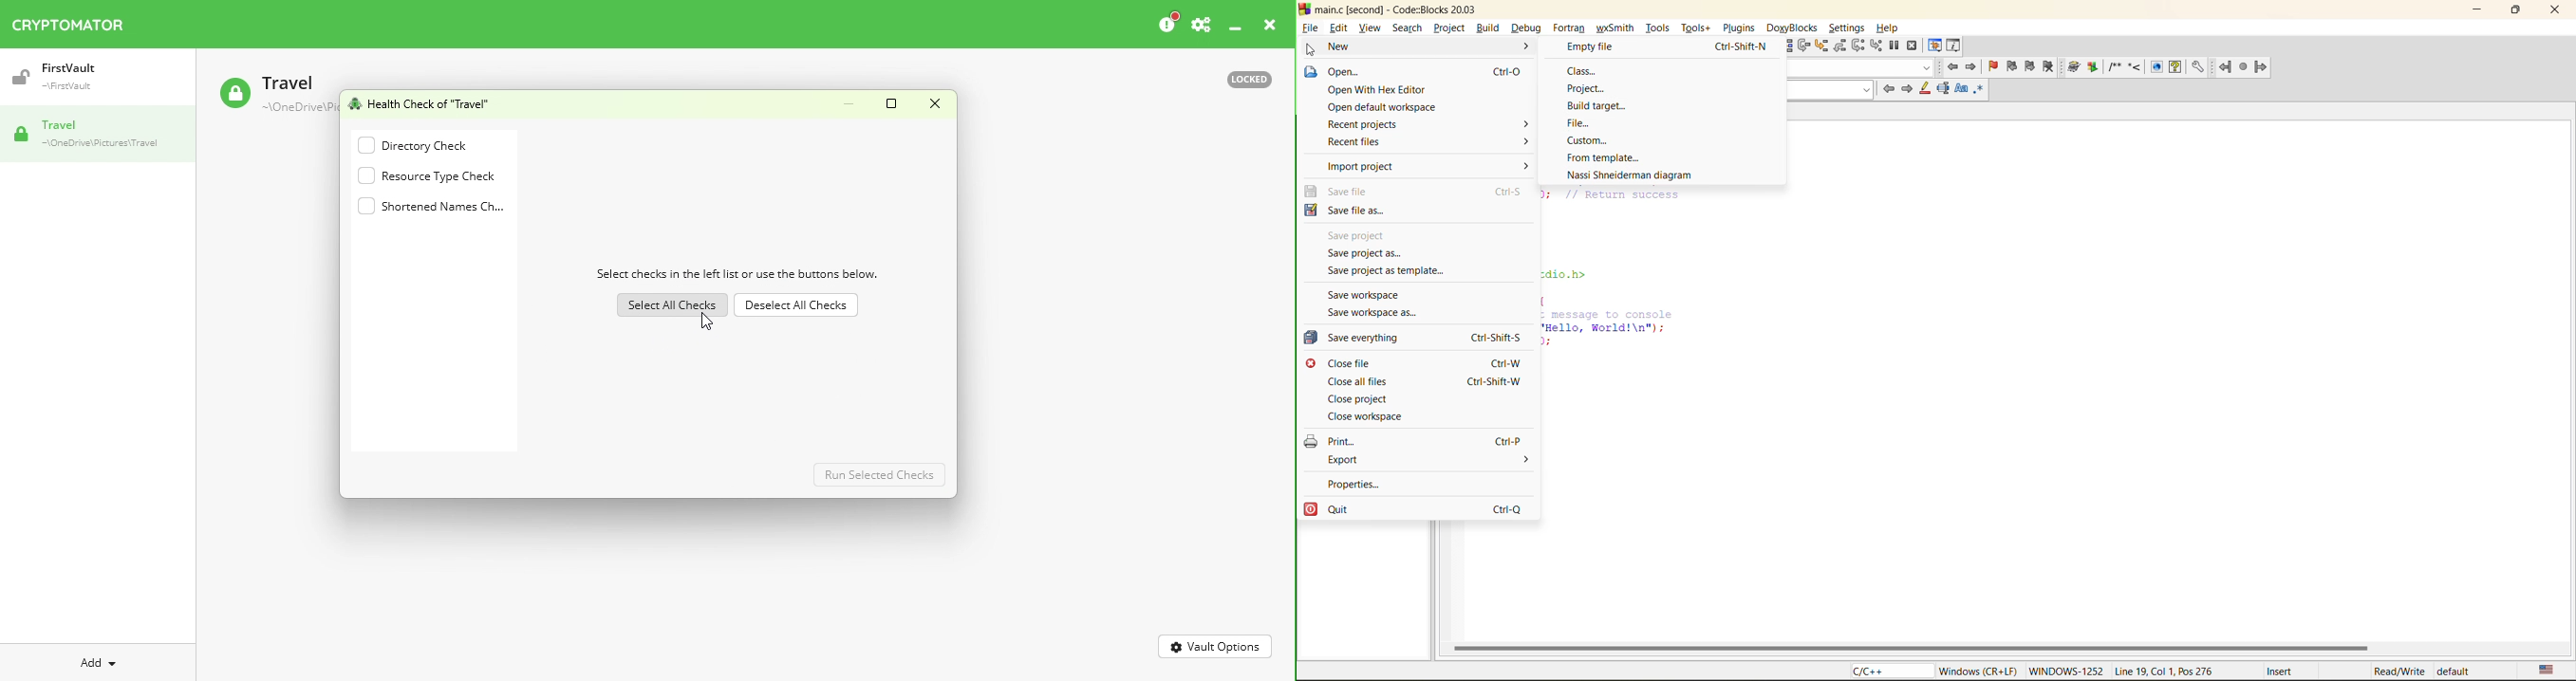 The width and height of the screenshot is (2576, 700). Describe the element at coordinates (1831, 91) in the screenshot. I see `search` at that location.